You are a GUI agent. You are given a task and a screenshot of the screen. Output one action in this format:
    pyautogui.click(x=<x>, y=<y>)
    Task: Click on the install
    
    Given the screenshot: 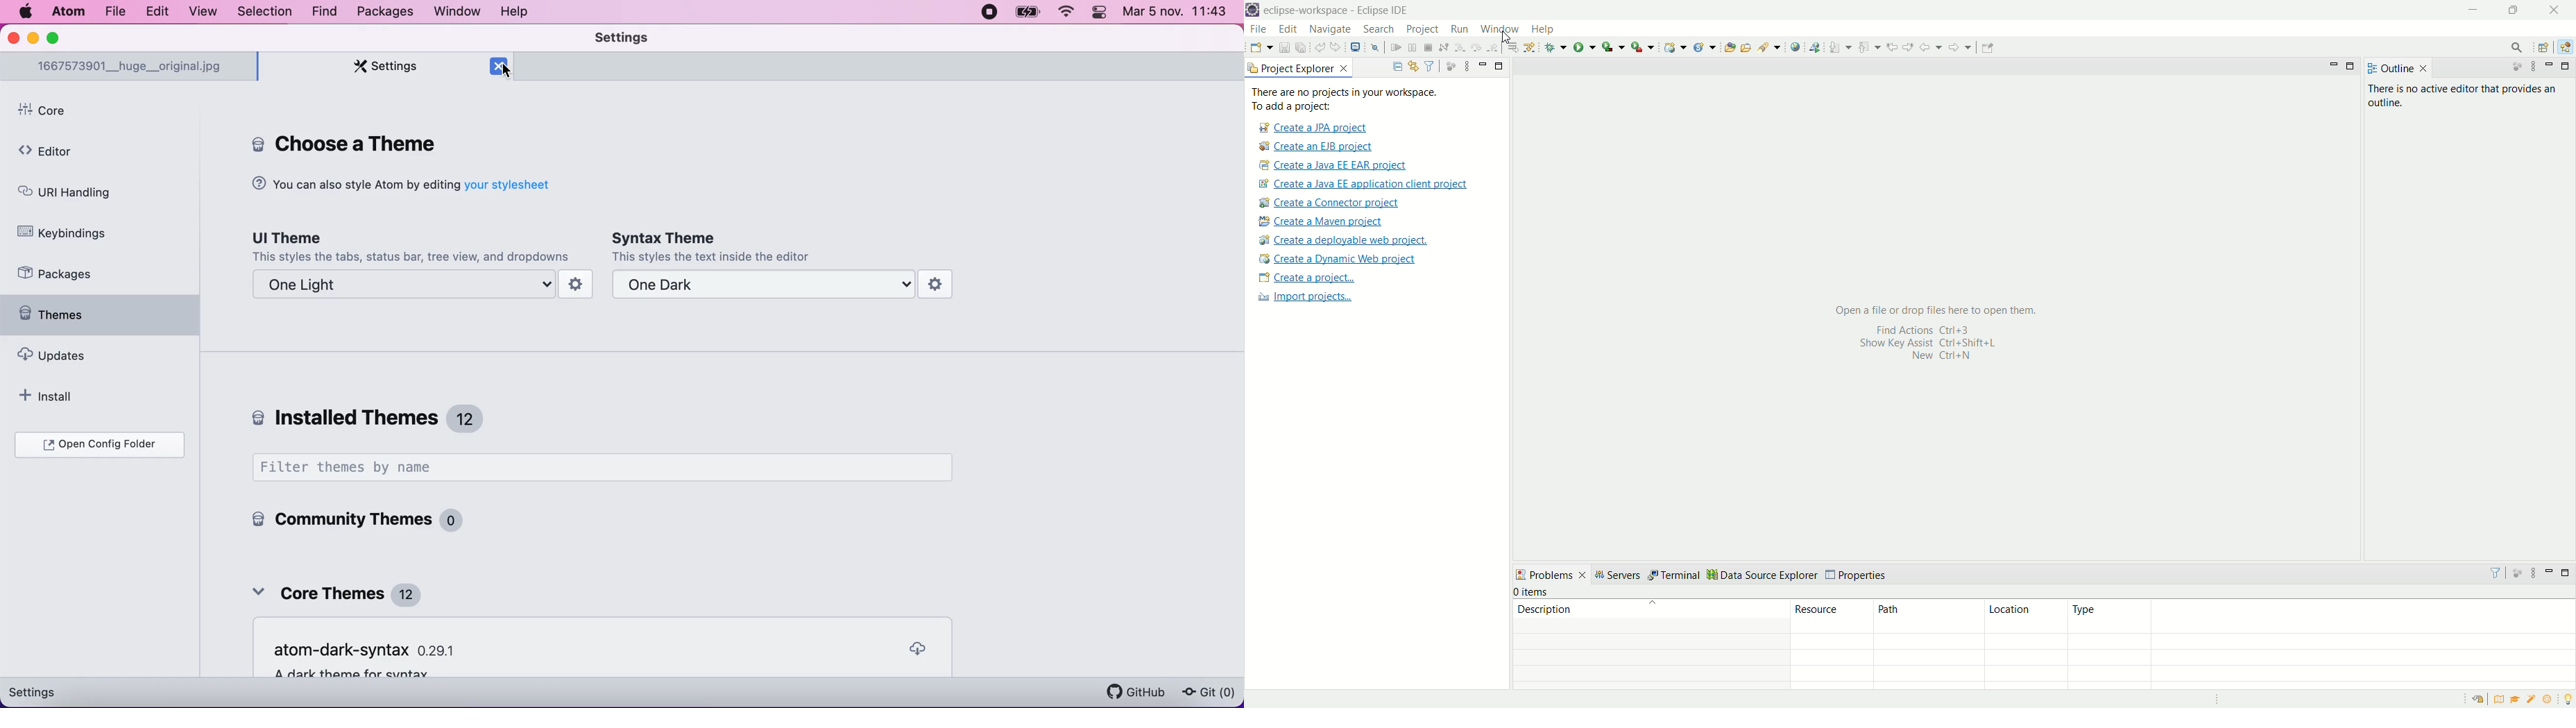 What is the action you would take?
    pyautogui.click(x=66, y=397)
    